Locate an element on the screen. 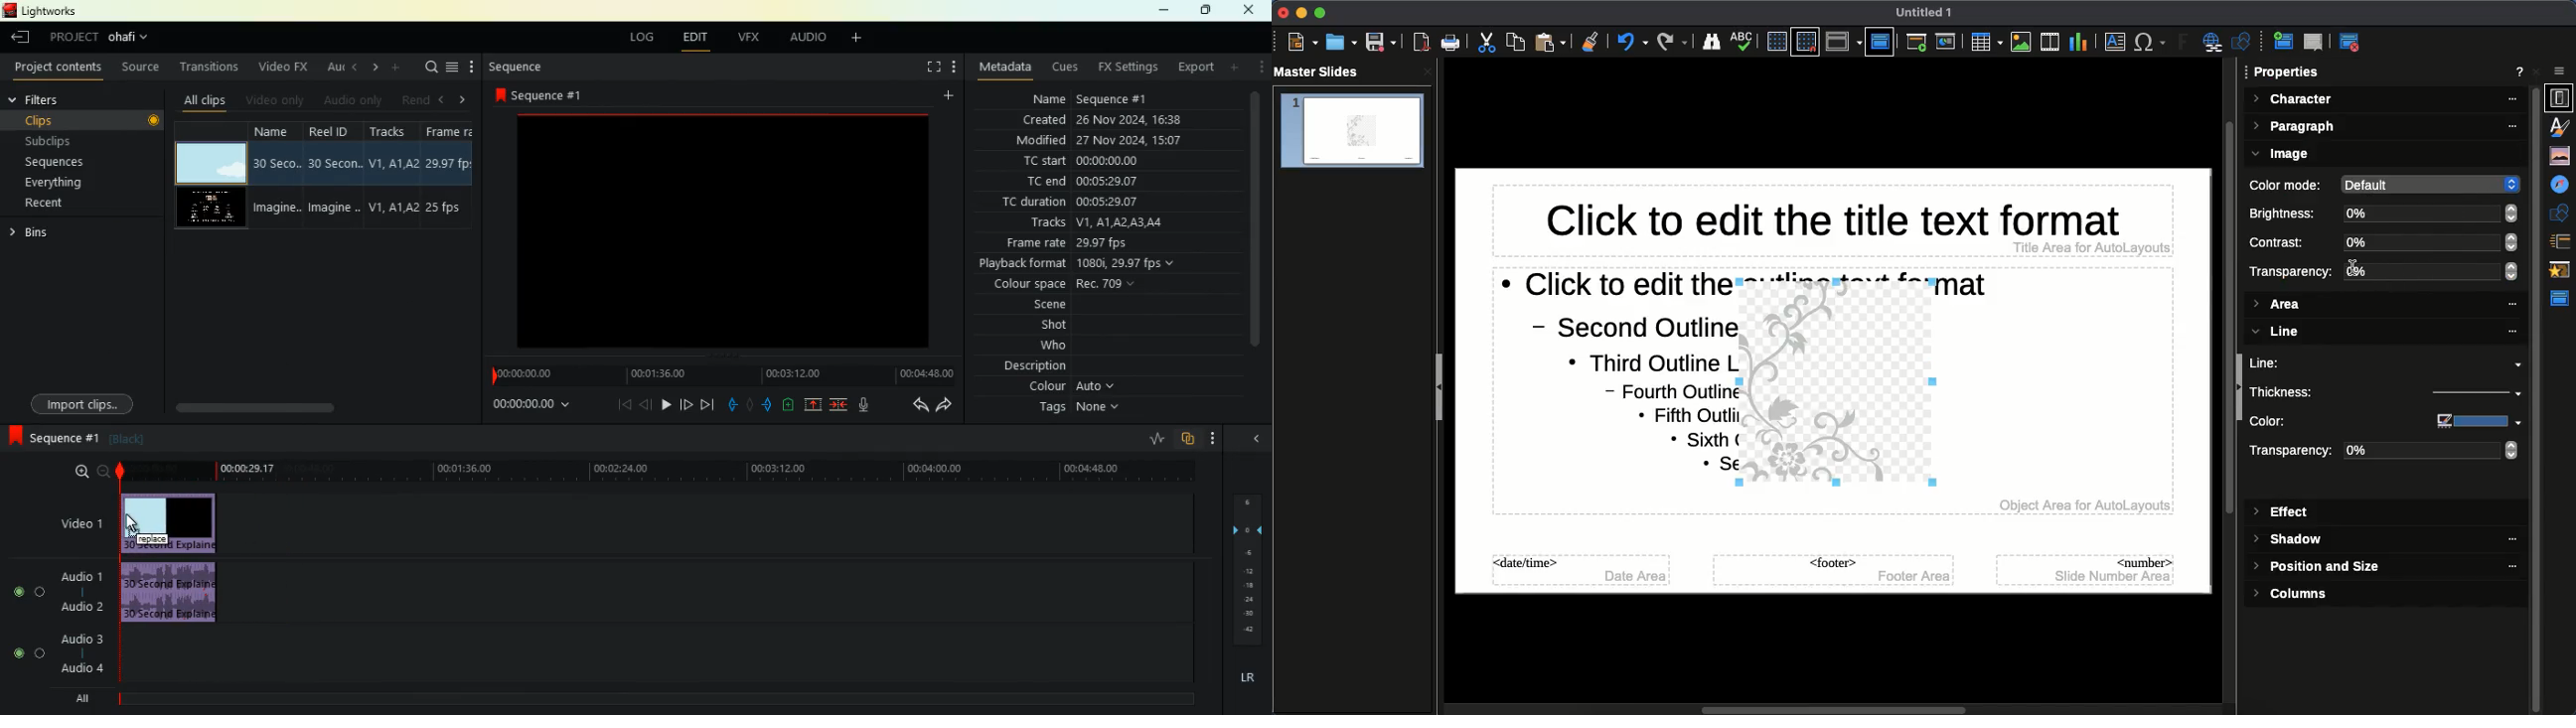 This screenshot has width=2576, height=728. 00:05:29.07 is located at coordinates (1107, 181).